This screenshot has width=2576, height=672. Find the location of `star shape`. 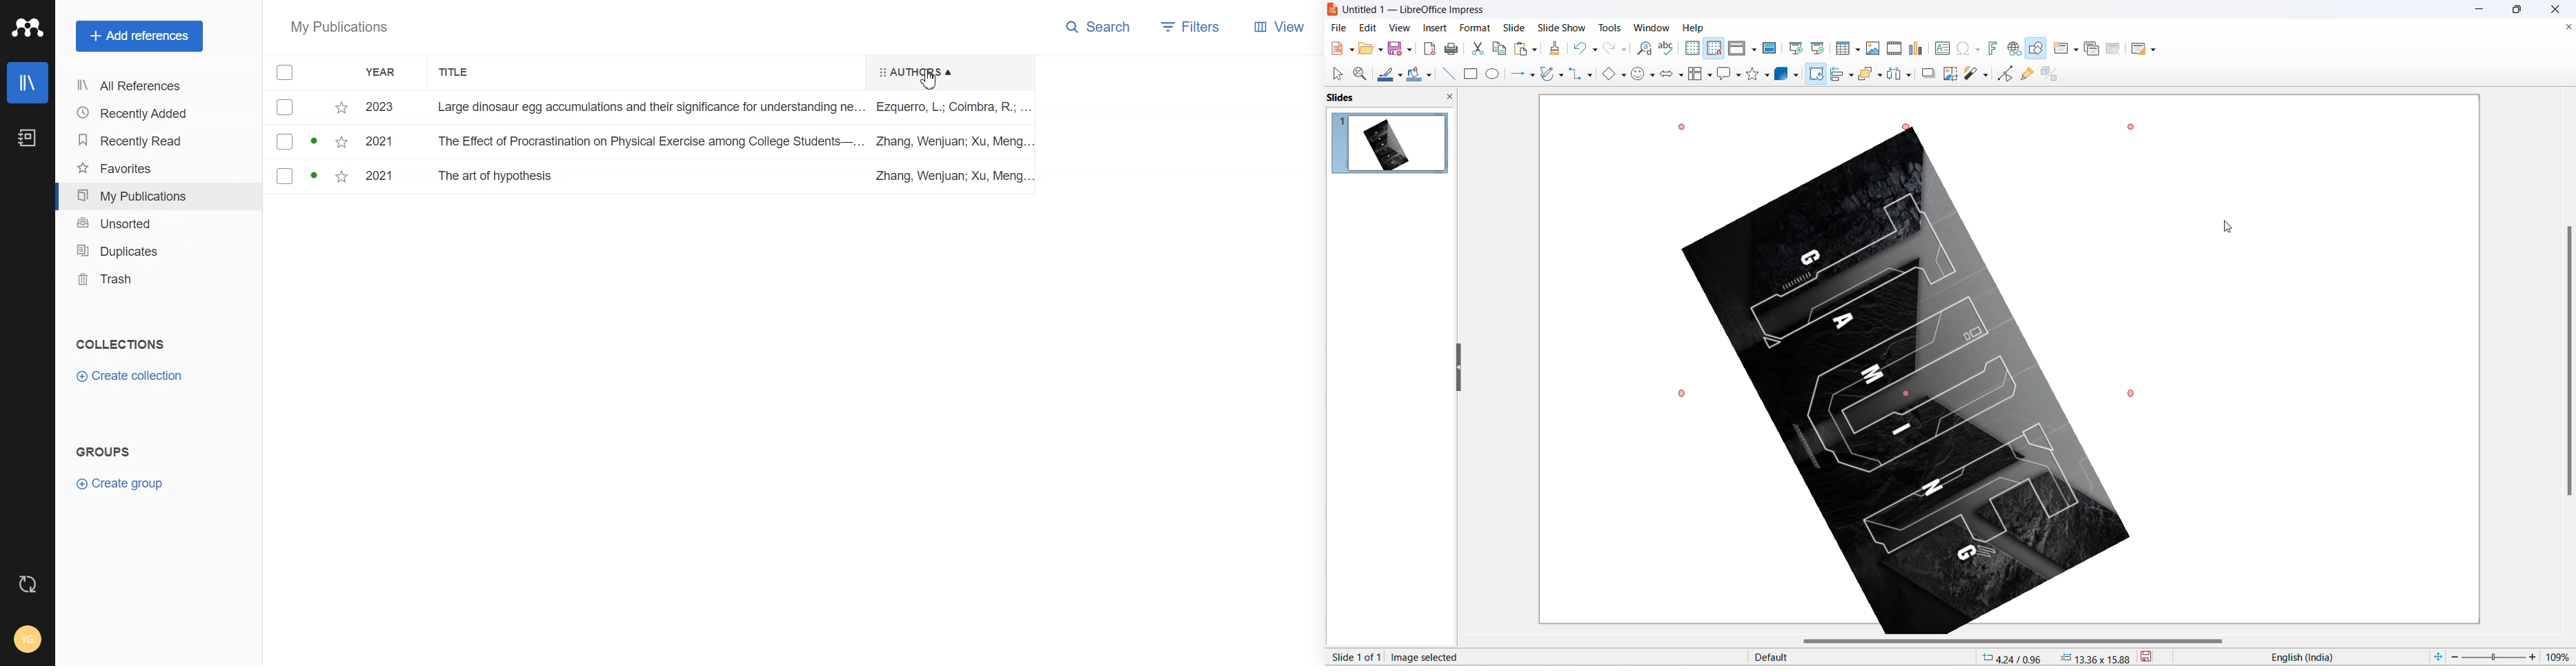

star shape is located at coordinates (1752, 74).